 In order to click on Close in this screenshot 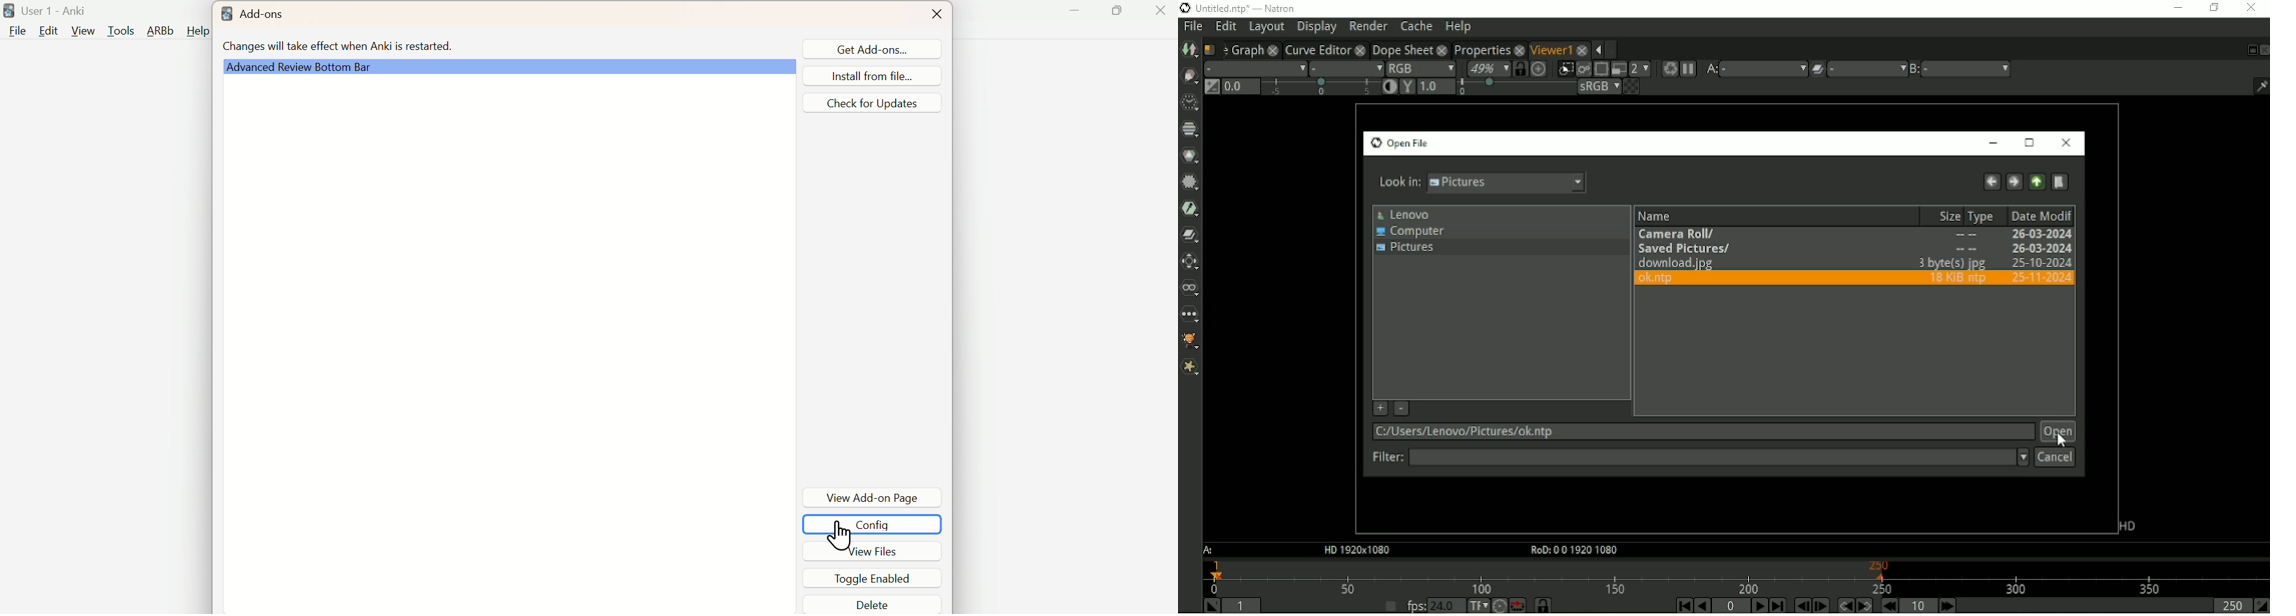, I will do `click(944, 15)`.